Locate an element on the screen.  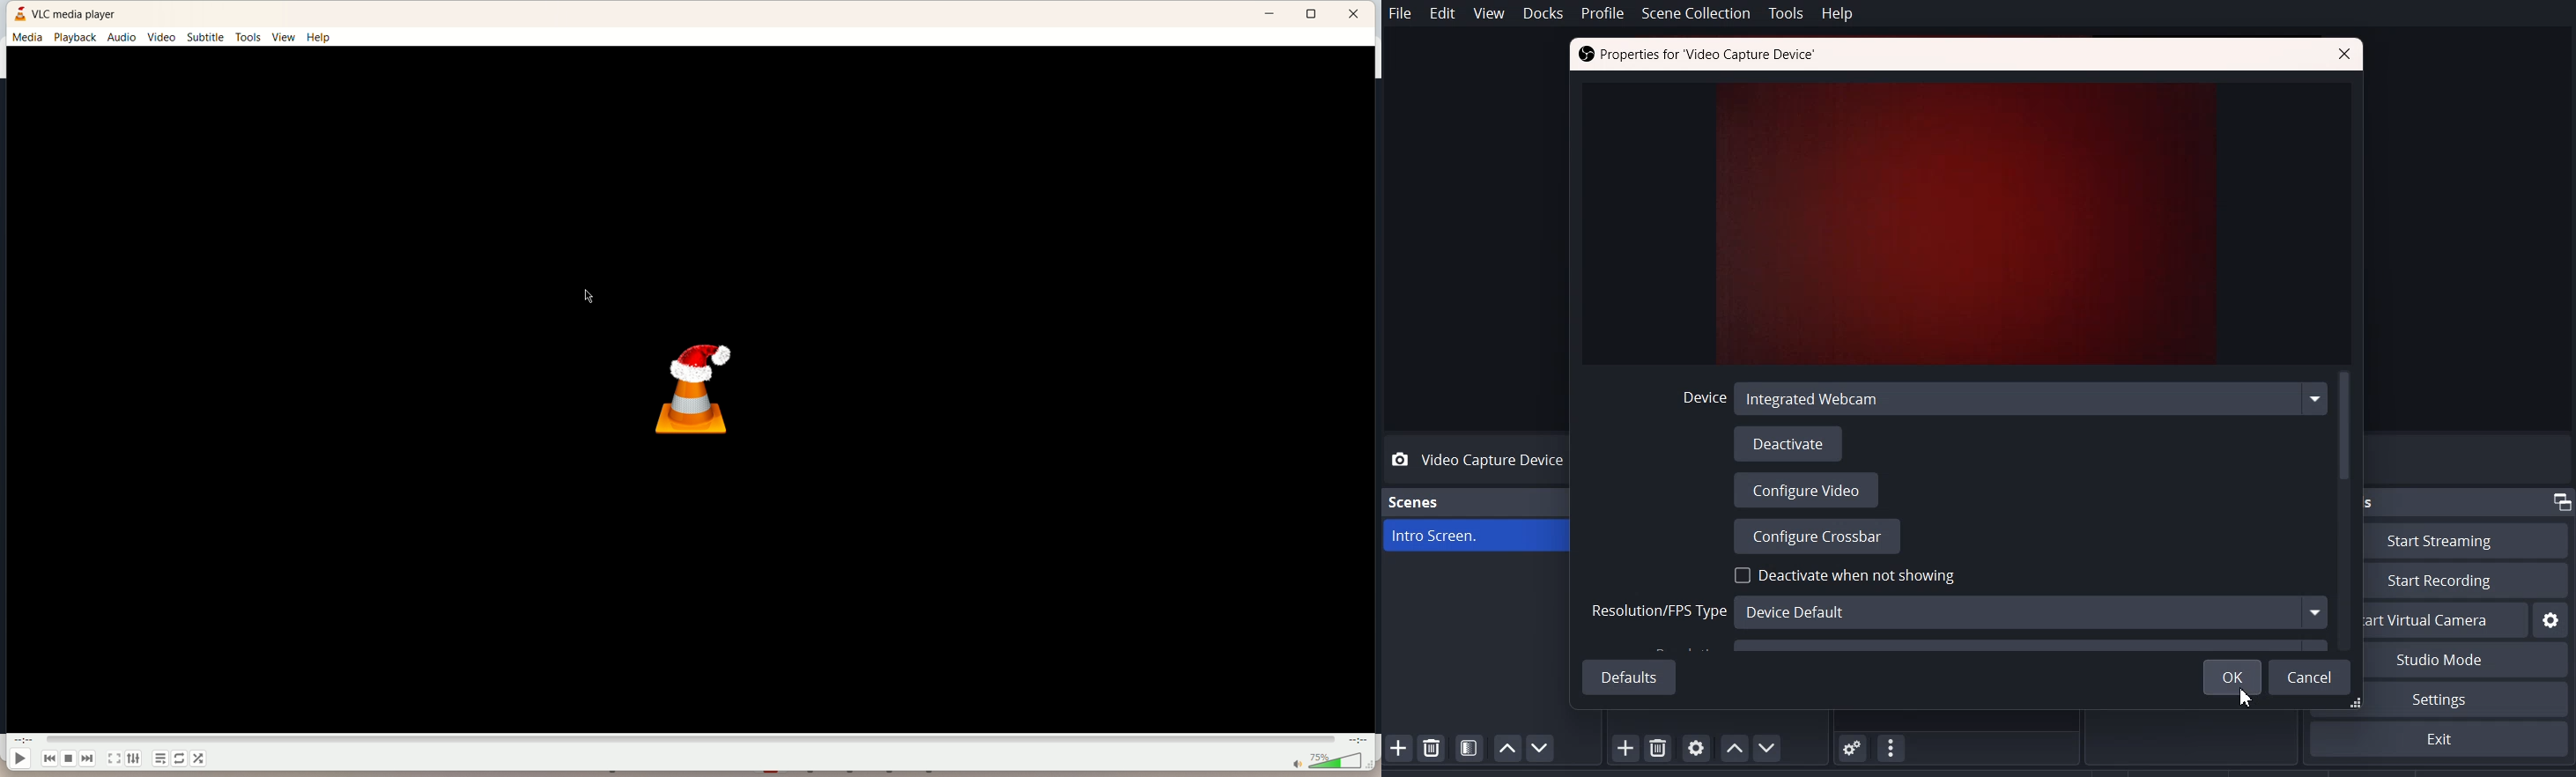
Move Scene Up is located at coordinates (1507, 748).